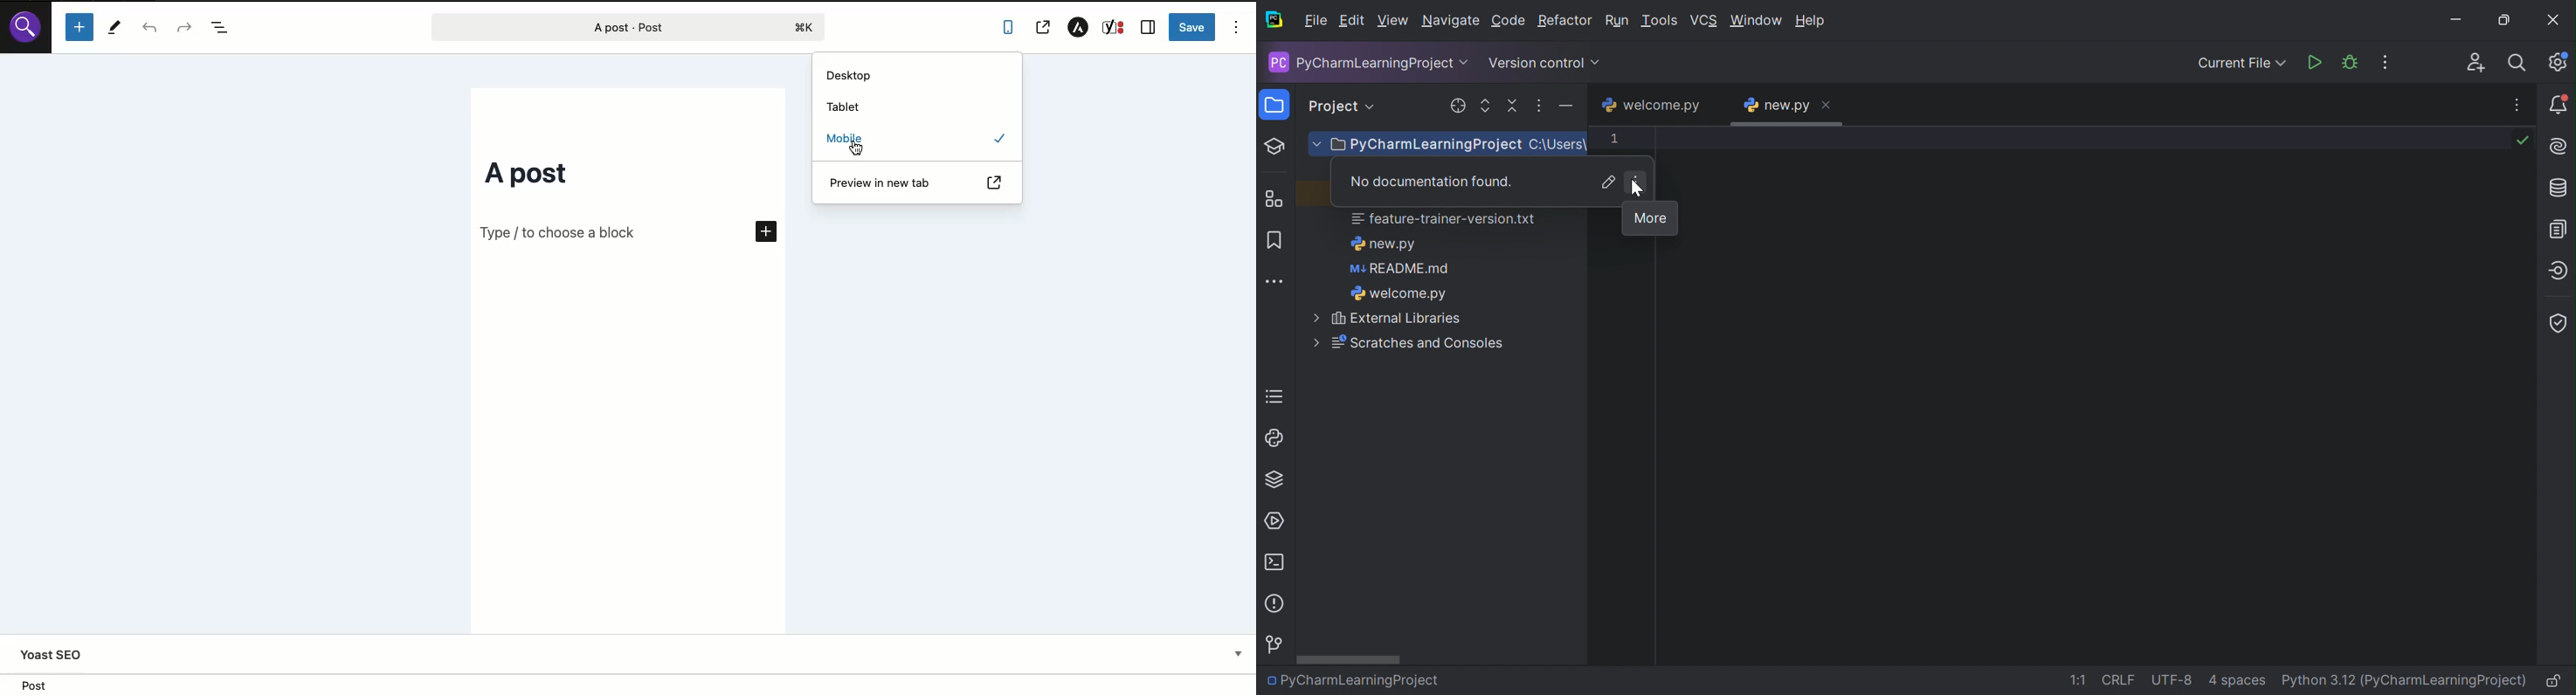 This screenshot has width=2576, height=700. I want to click on Problems, so click(1276, 606).